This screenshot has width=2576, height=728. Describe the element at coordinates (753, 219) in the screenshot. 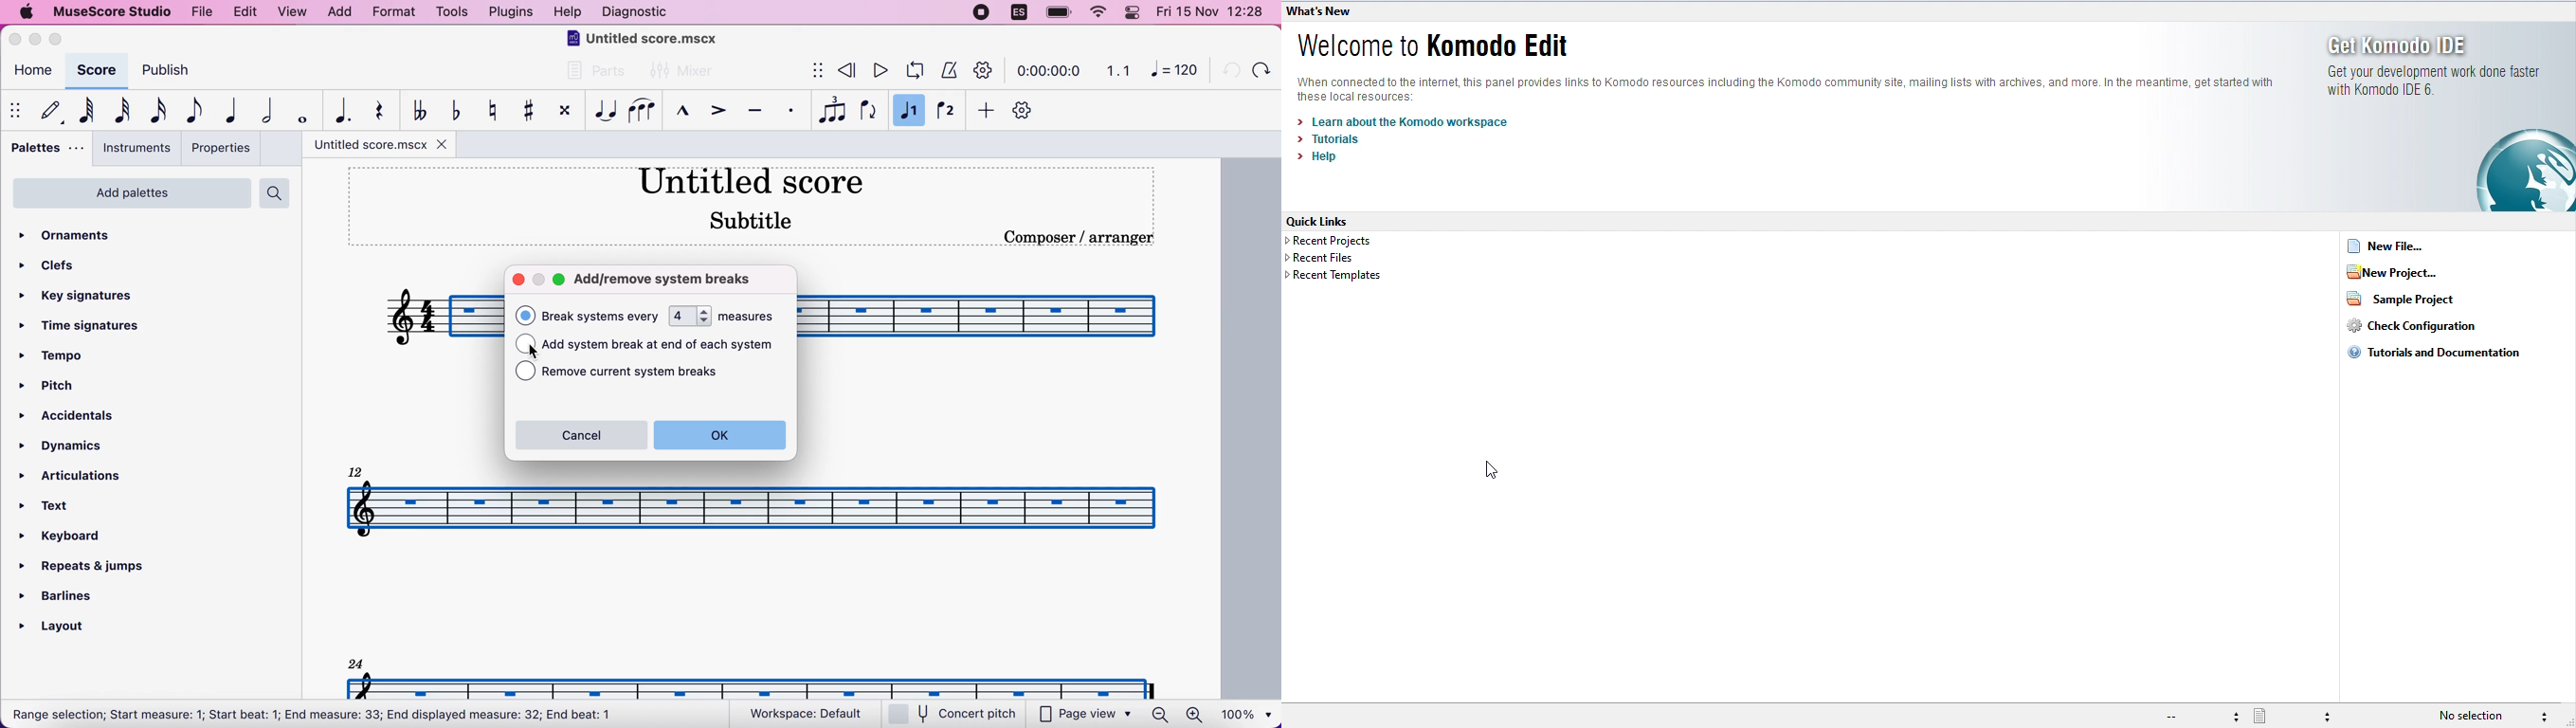

I see `Subtitle` at that location.